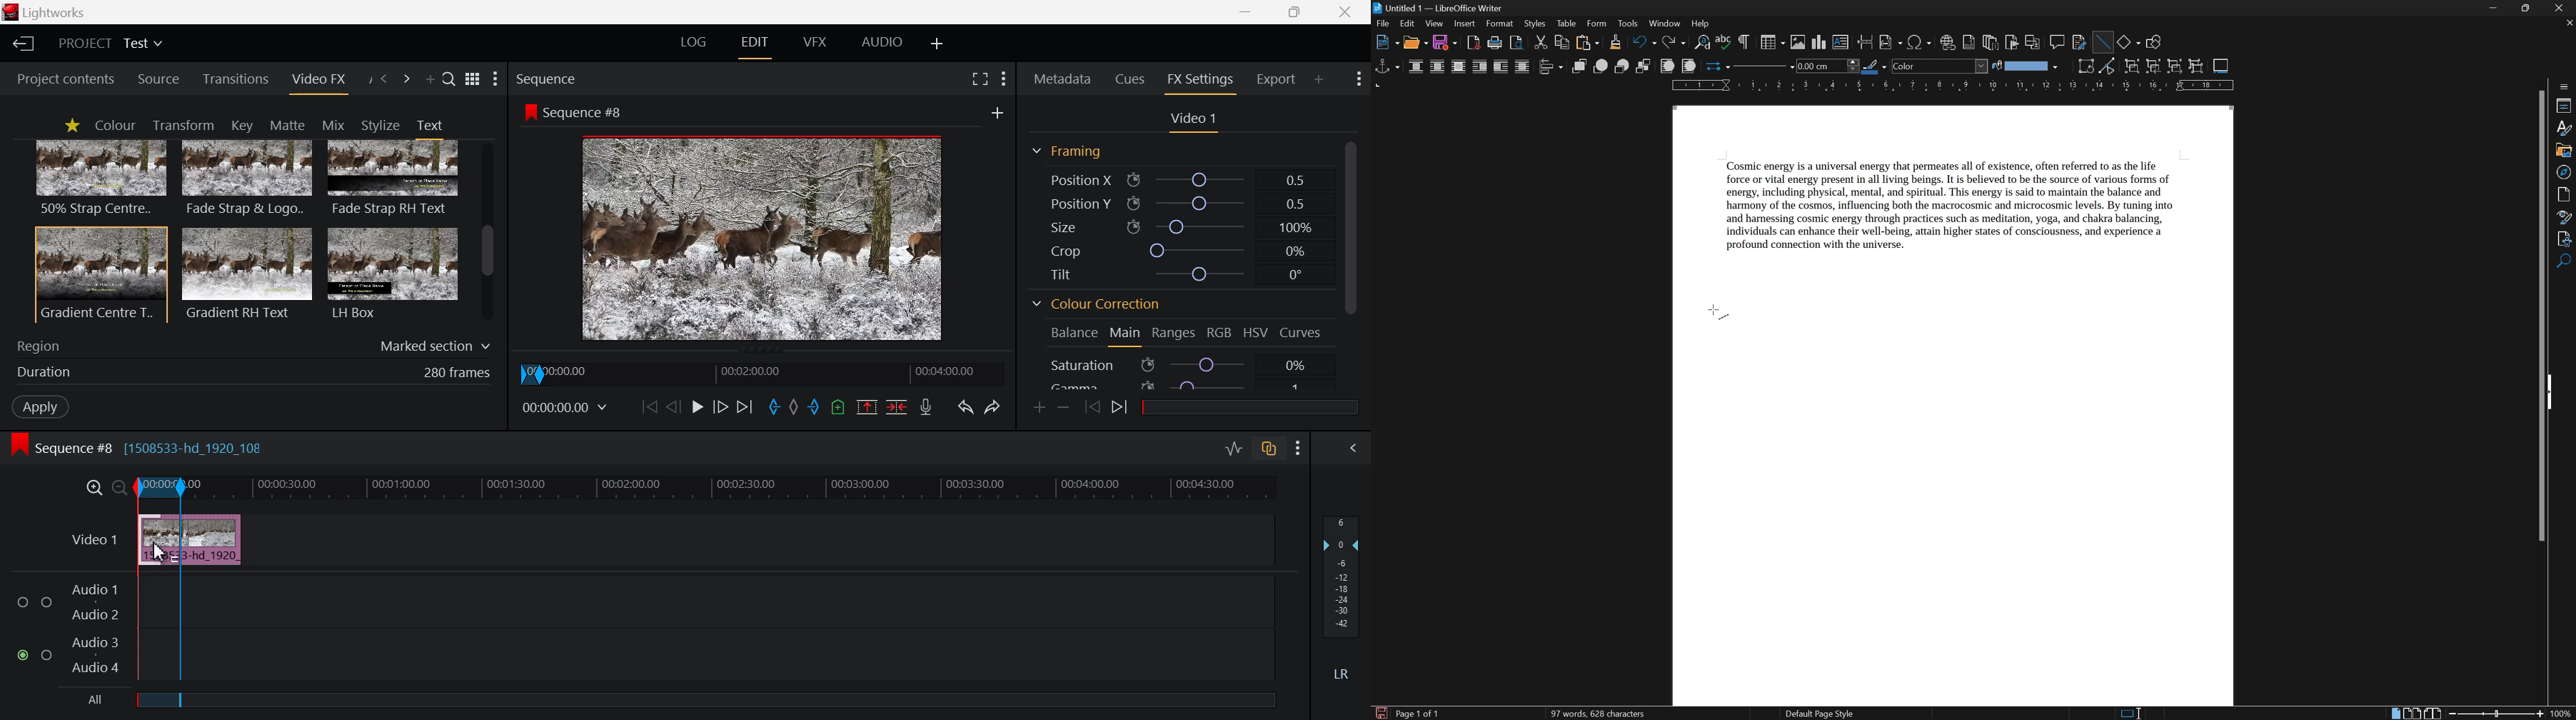 The height and width of the screenshot is (728, 2576). What do you see at coordinates (867, 406) in the screenshot?
I see `Remove marked section` at bounding box center [867, 406].